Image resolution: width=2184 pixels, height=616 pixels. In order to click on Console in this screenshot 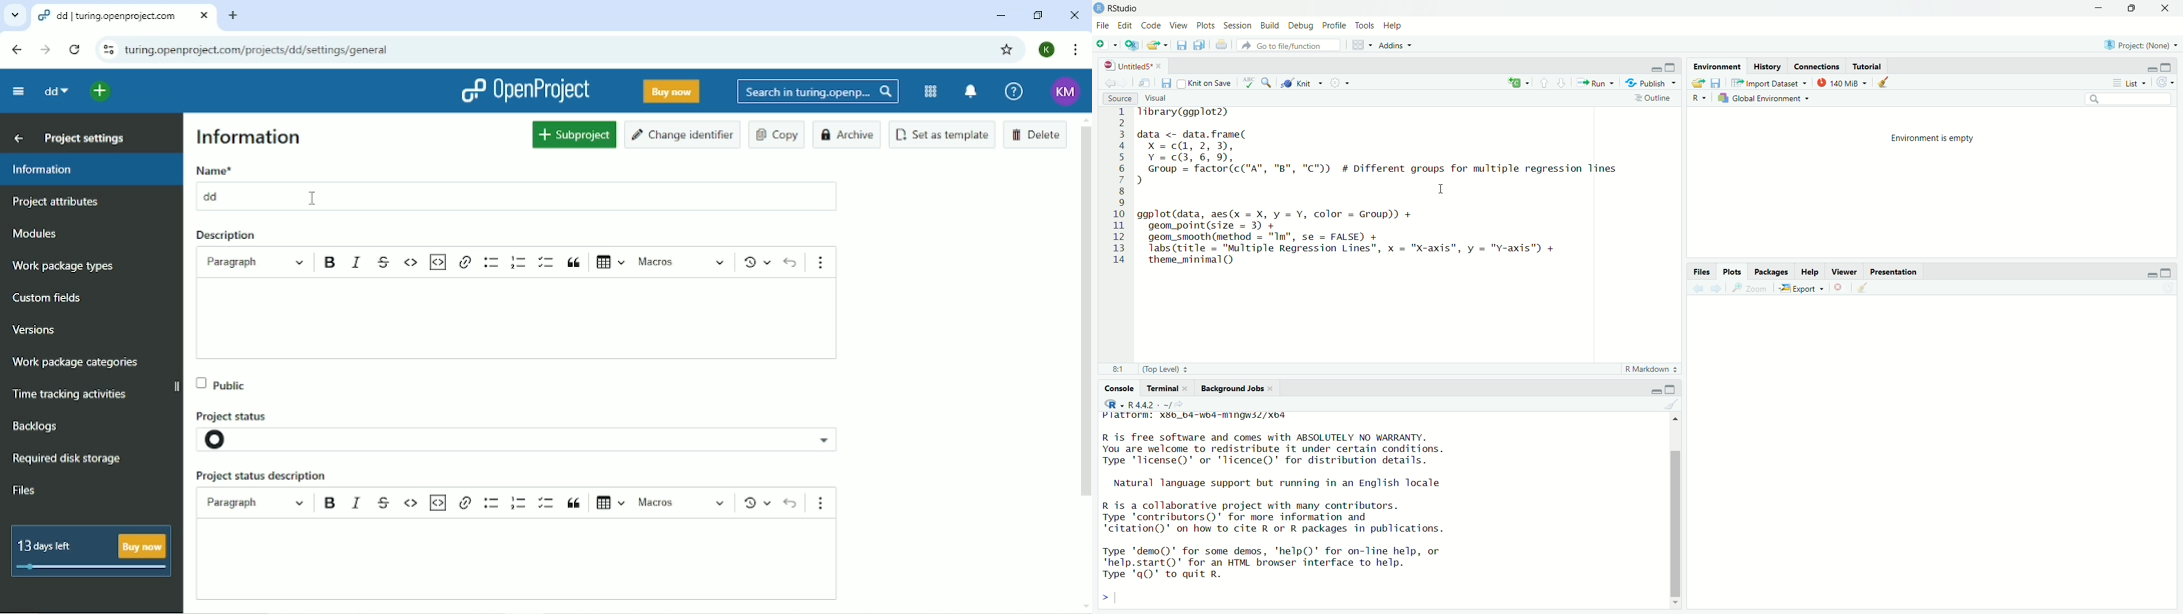, I will do `click(1112, 388)`.